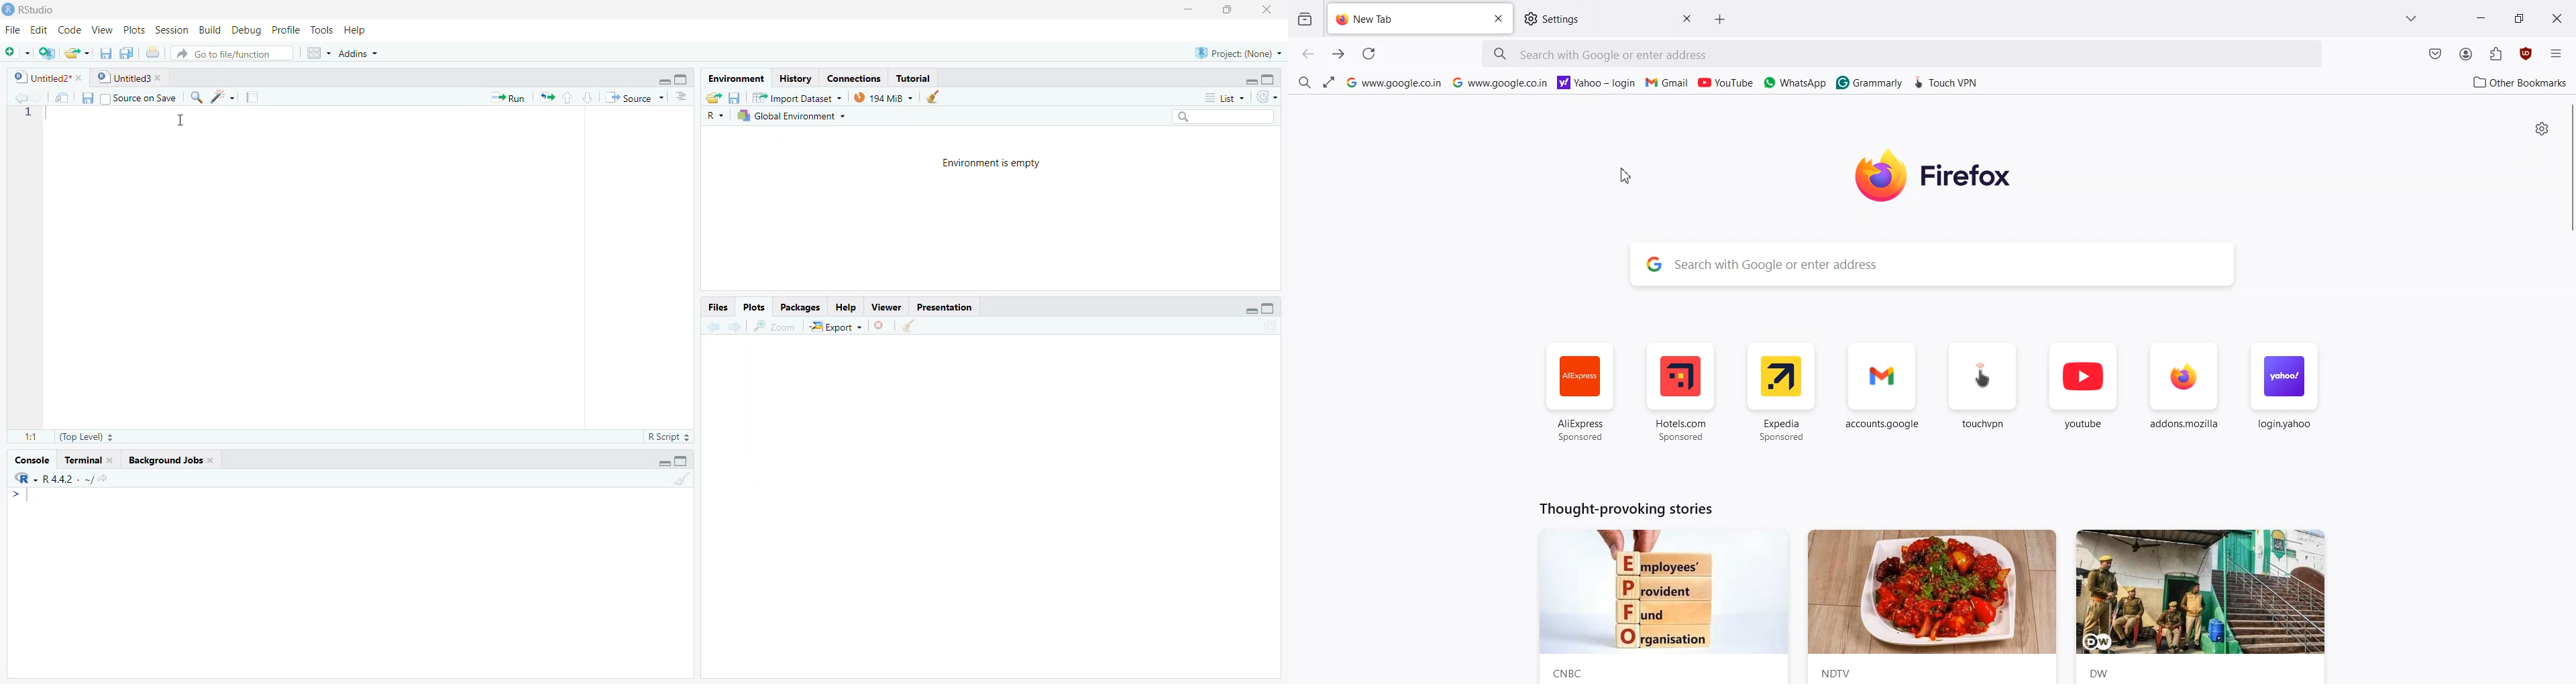 The image size is (2576, 700). I want to click on 1.1, so click(28, 437).